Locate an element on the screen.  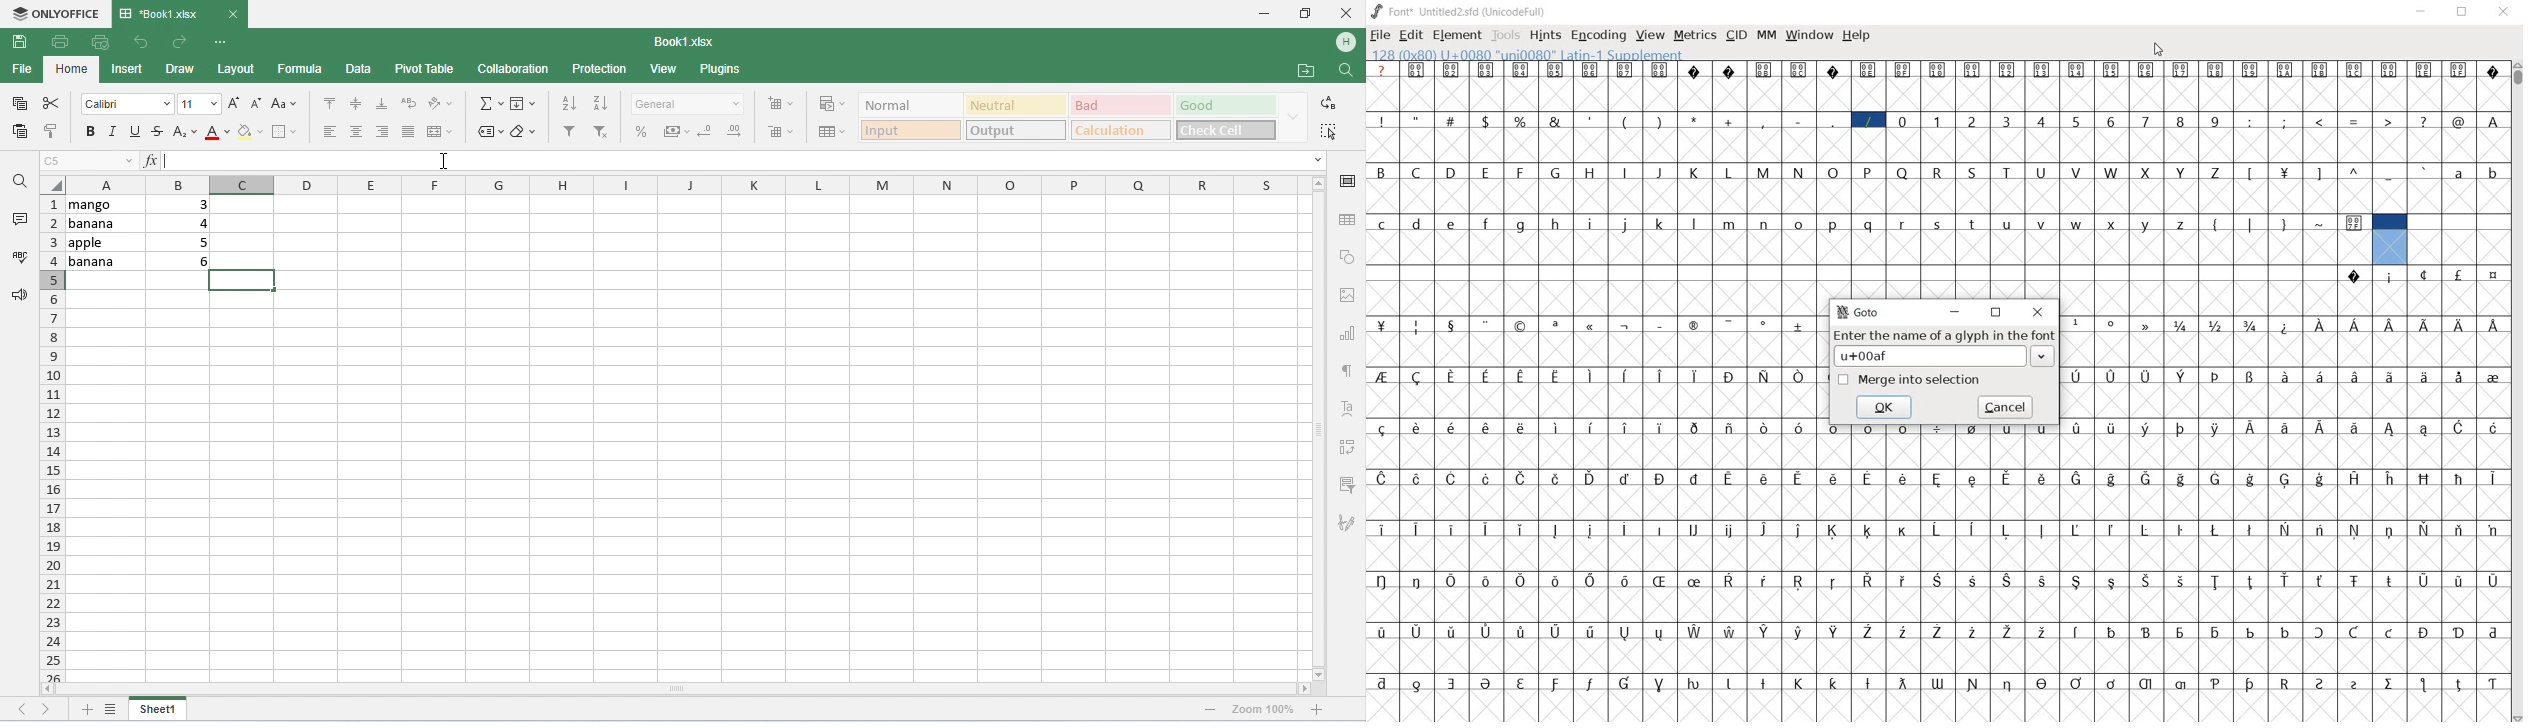
select all is located at coordinates (1331, 132).